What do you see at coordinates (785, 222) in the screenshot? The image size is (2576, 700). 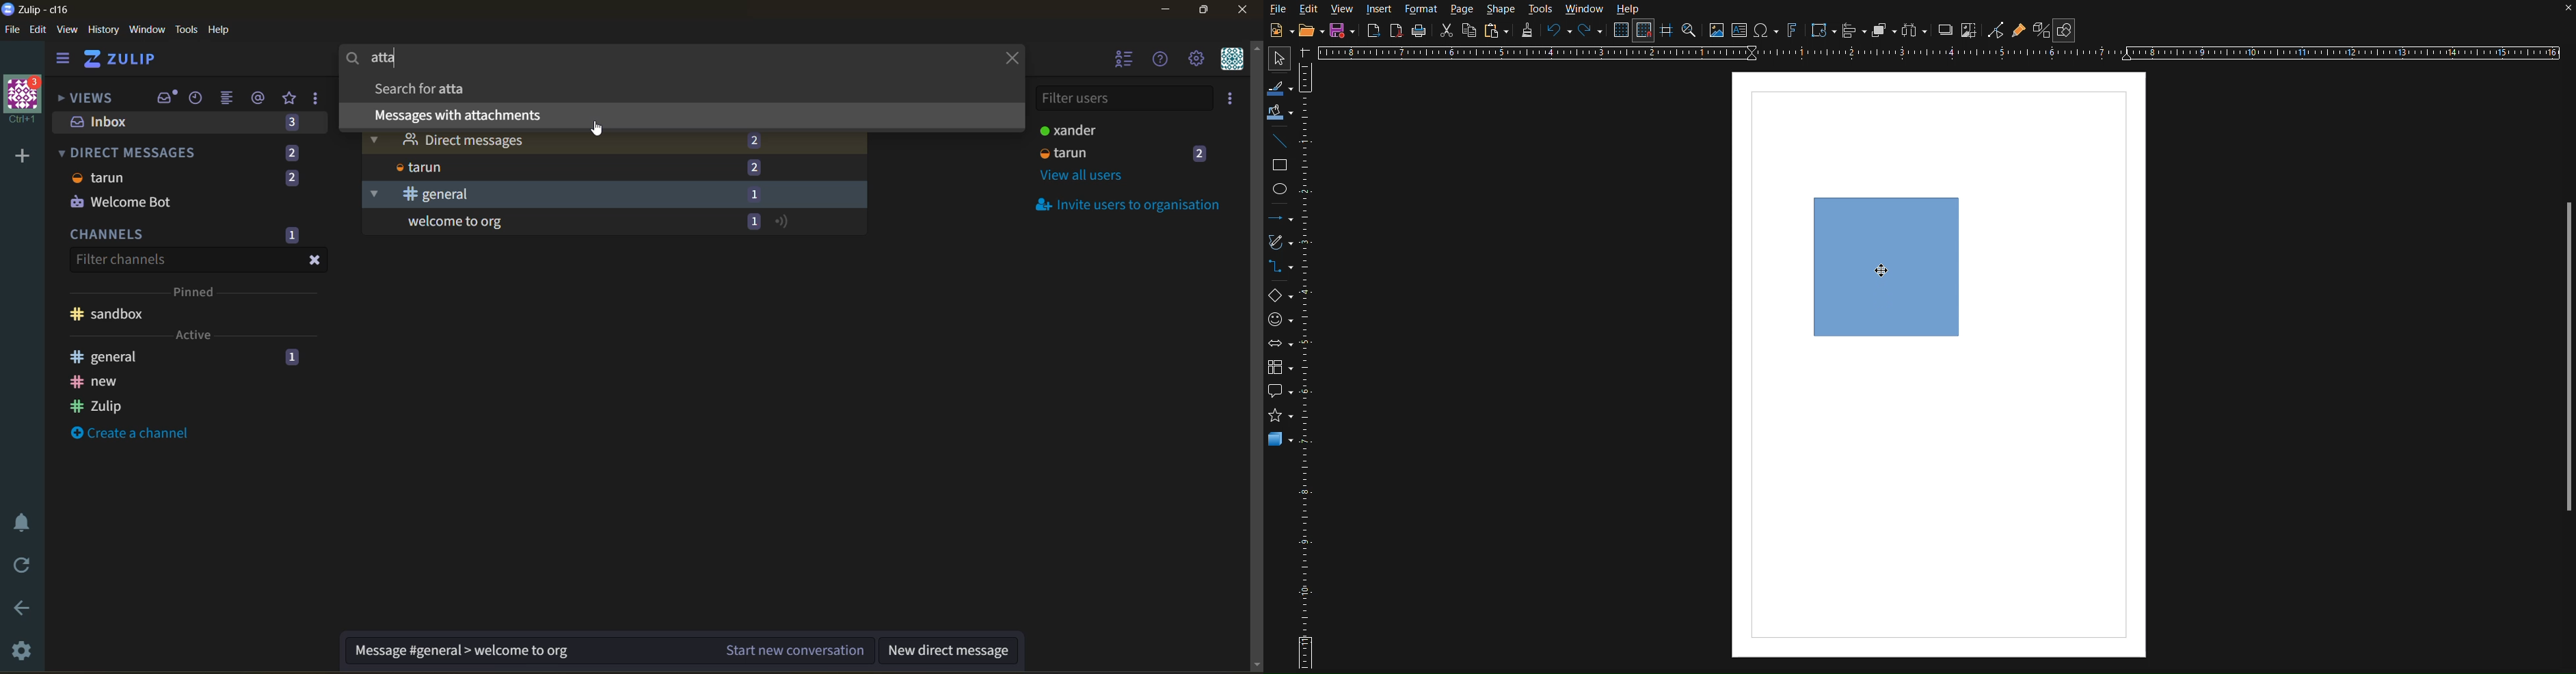 I see `icon` at bounding box center [785, 222].